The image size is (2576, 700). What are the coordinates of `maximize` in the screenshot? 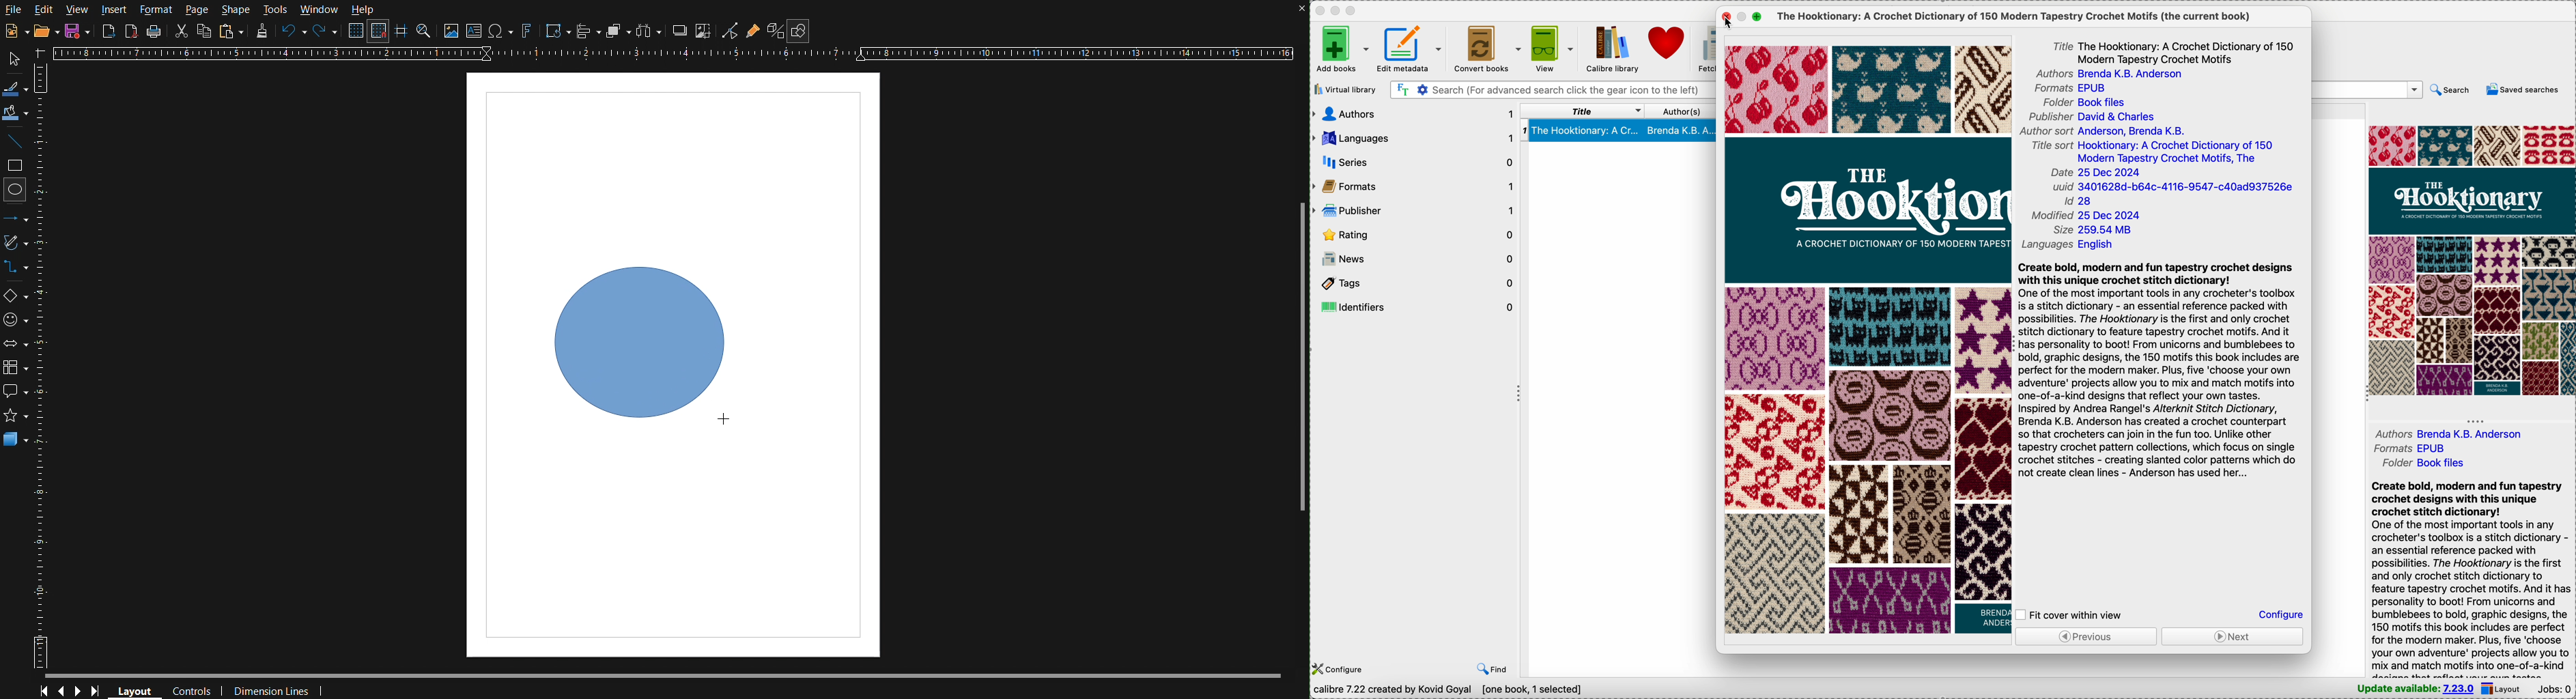 It's located at (1353, 11).